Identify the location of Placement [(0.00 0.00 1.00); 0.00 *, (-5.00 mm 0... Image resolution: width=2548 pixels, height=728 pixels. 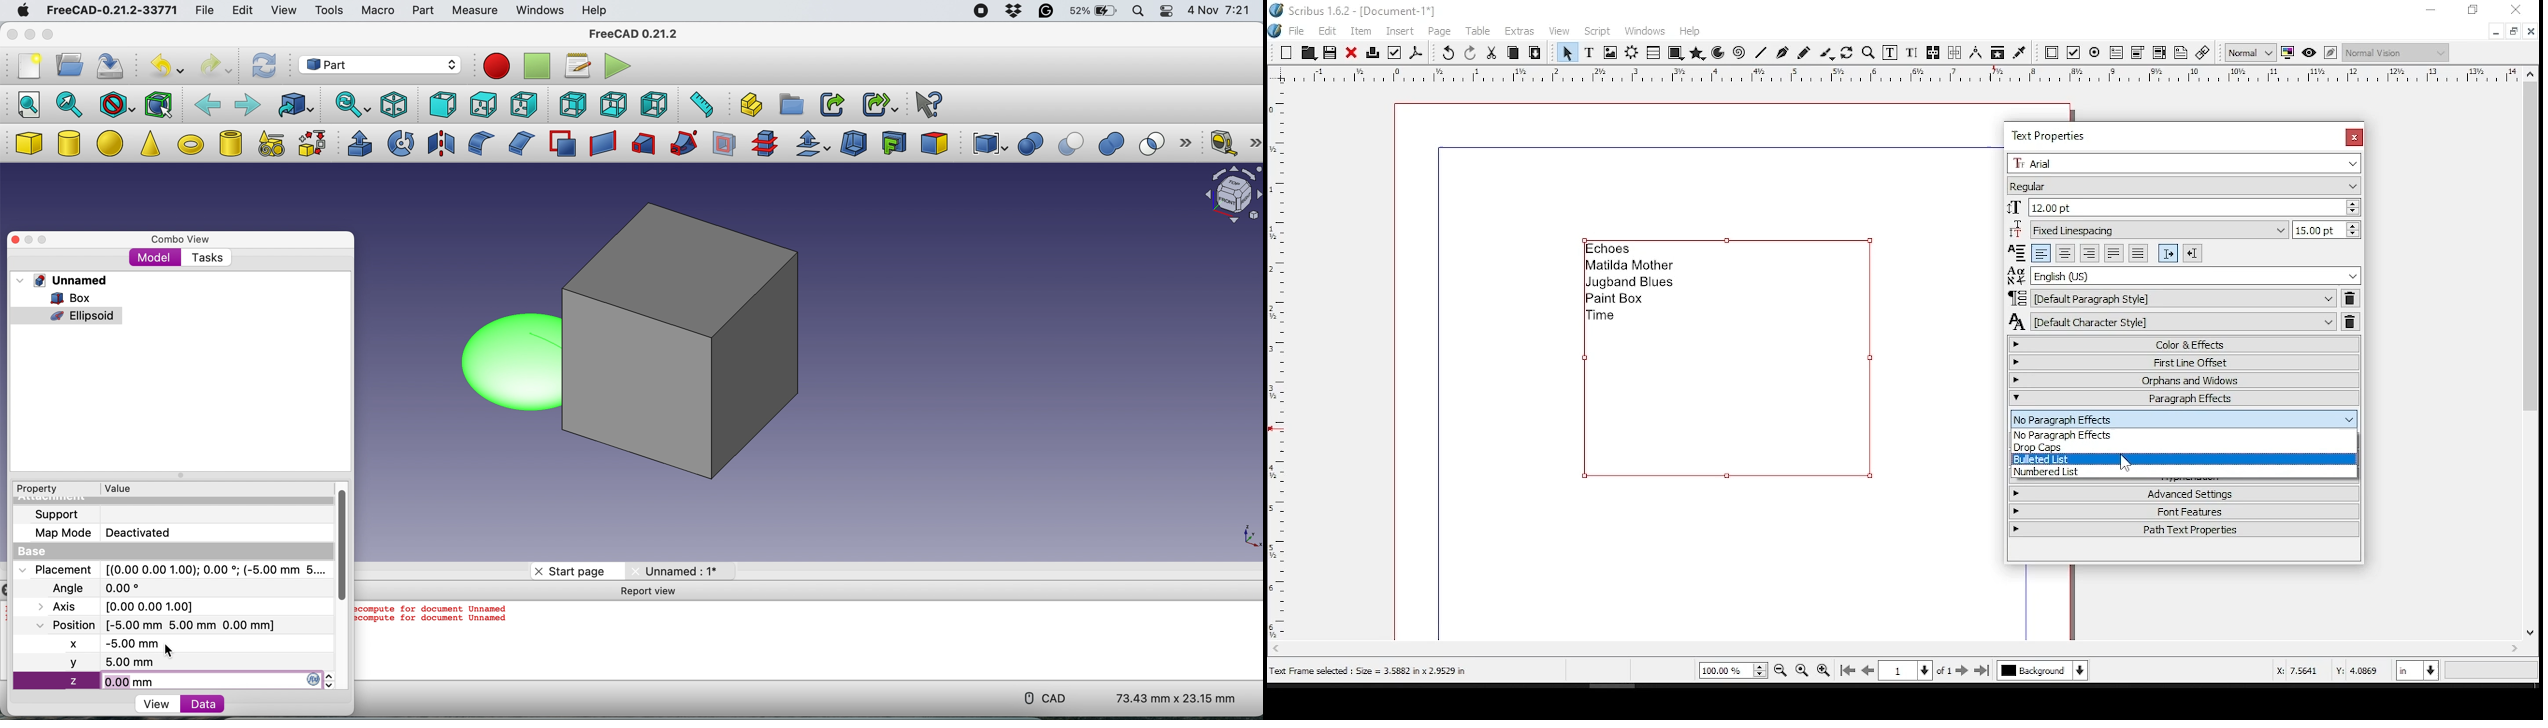
(171, 569).